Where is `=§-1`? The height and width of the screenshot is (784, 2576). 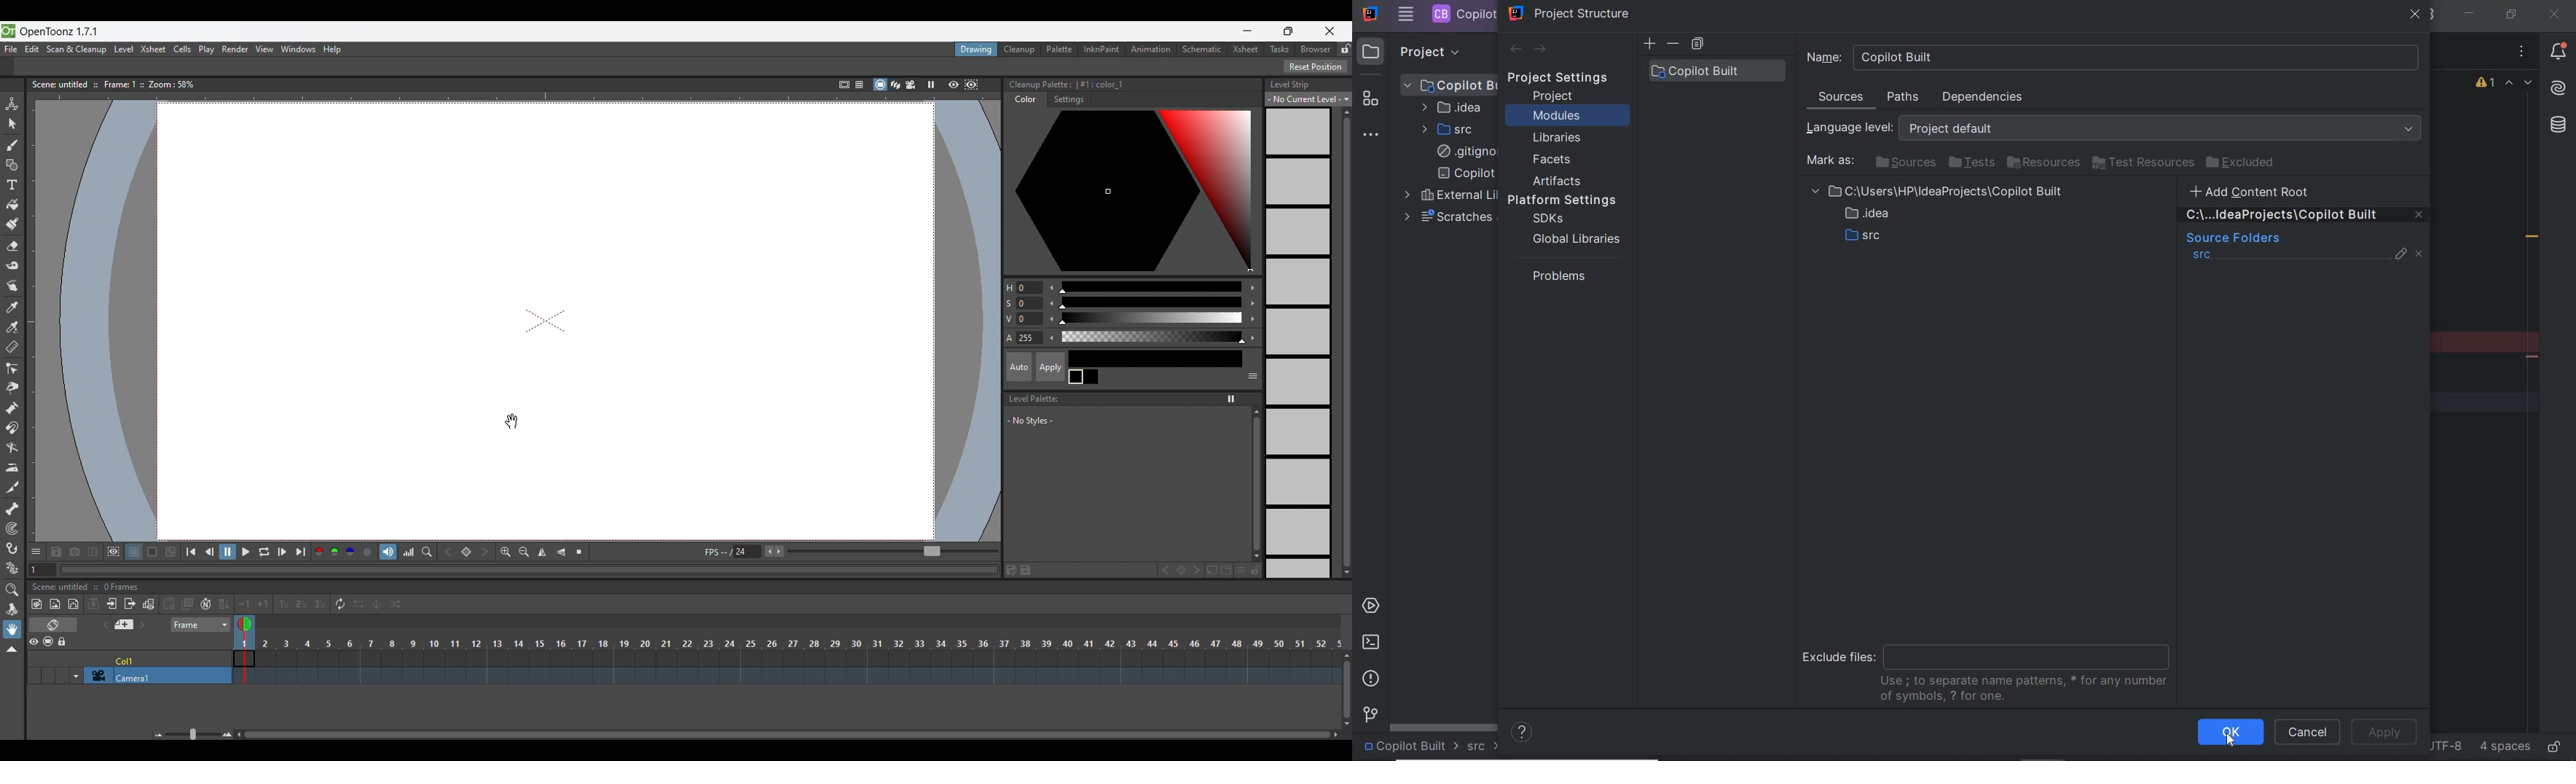 =§-1 is located at coordinates (857, 85).